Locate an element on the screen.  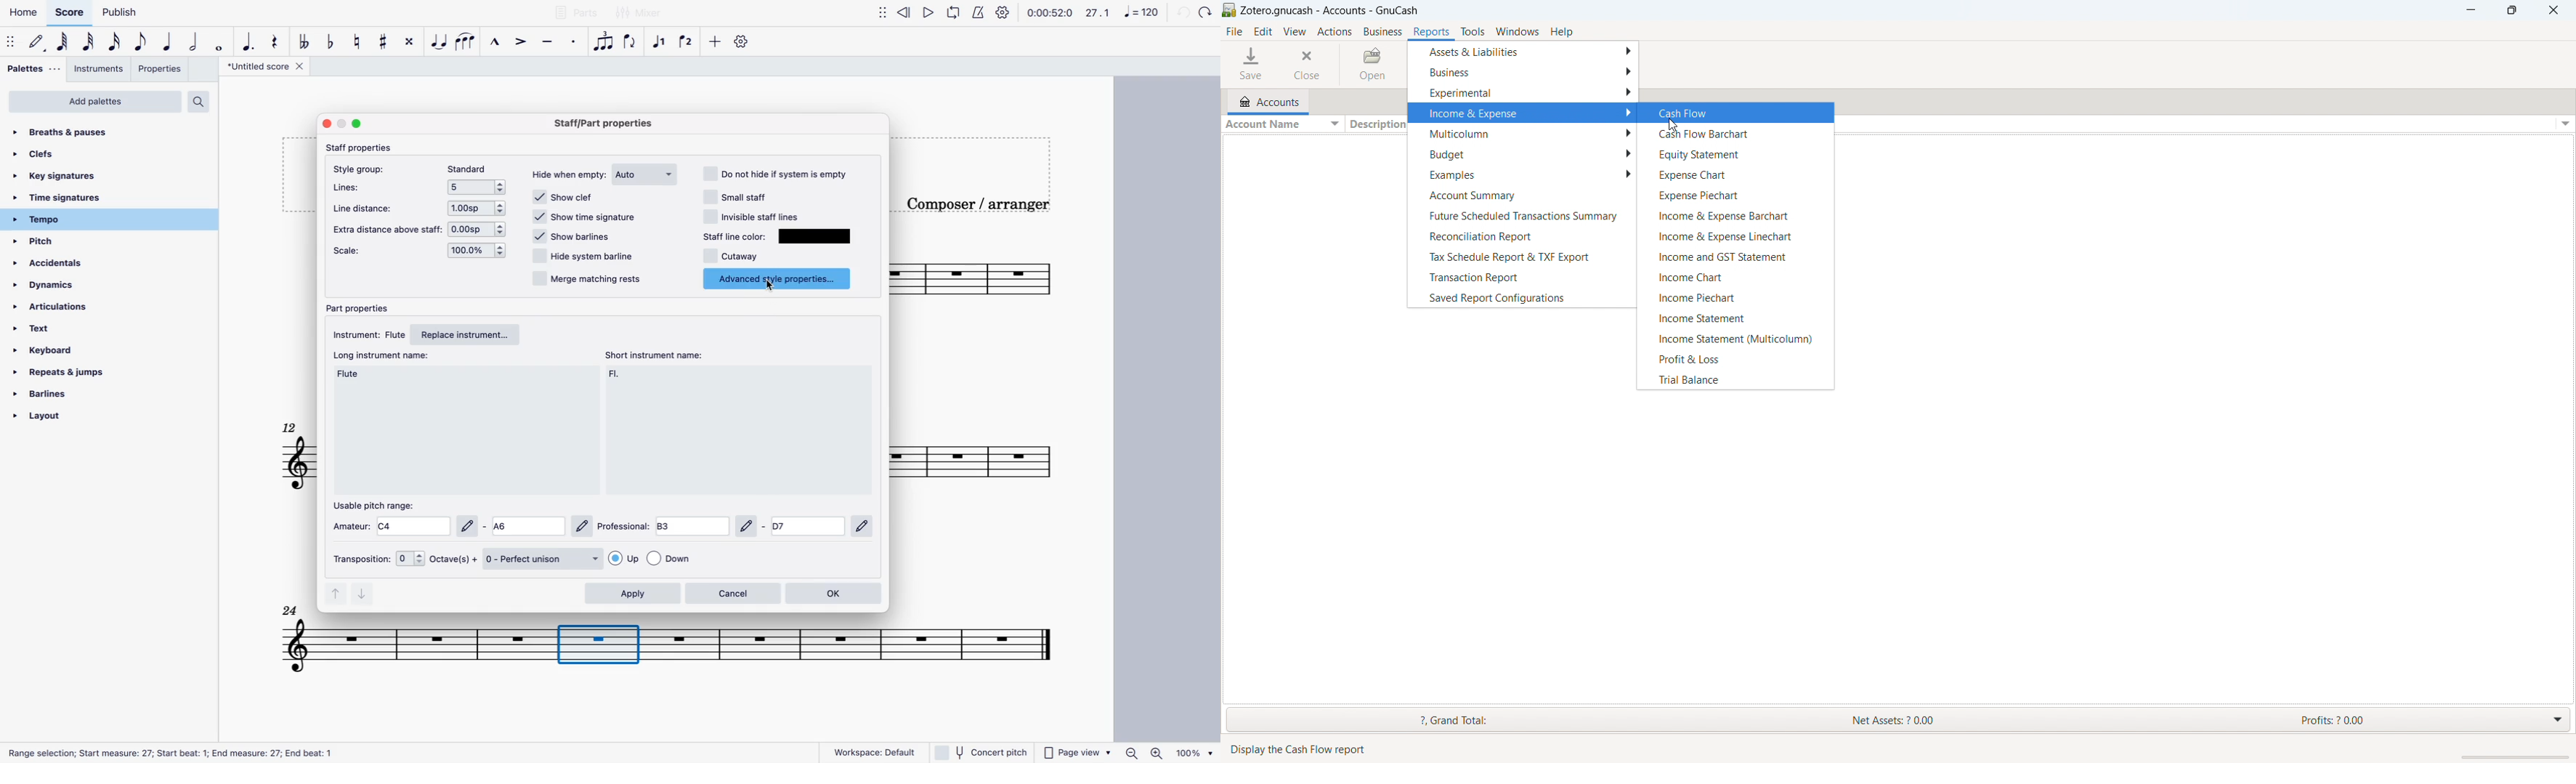
options is located at coordinates (479, 230).